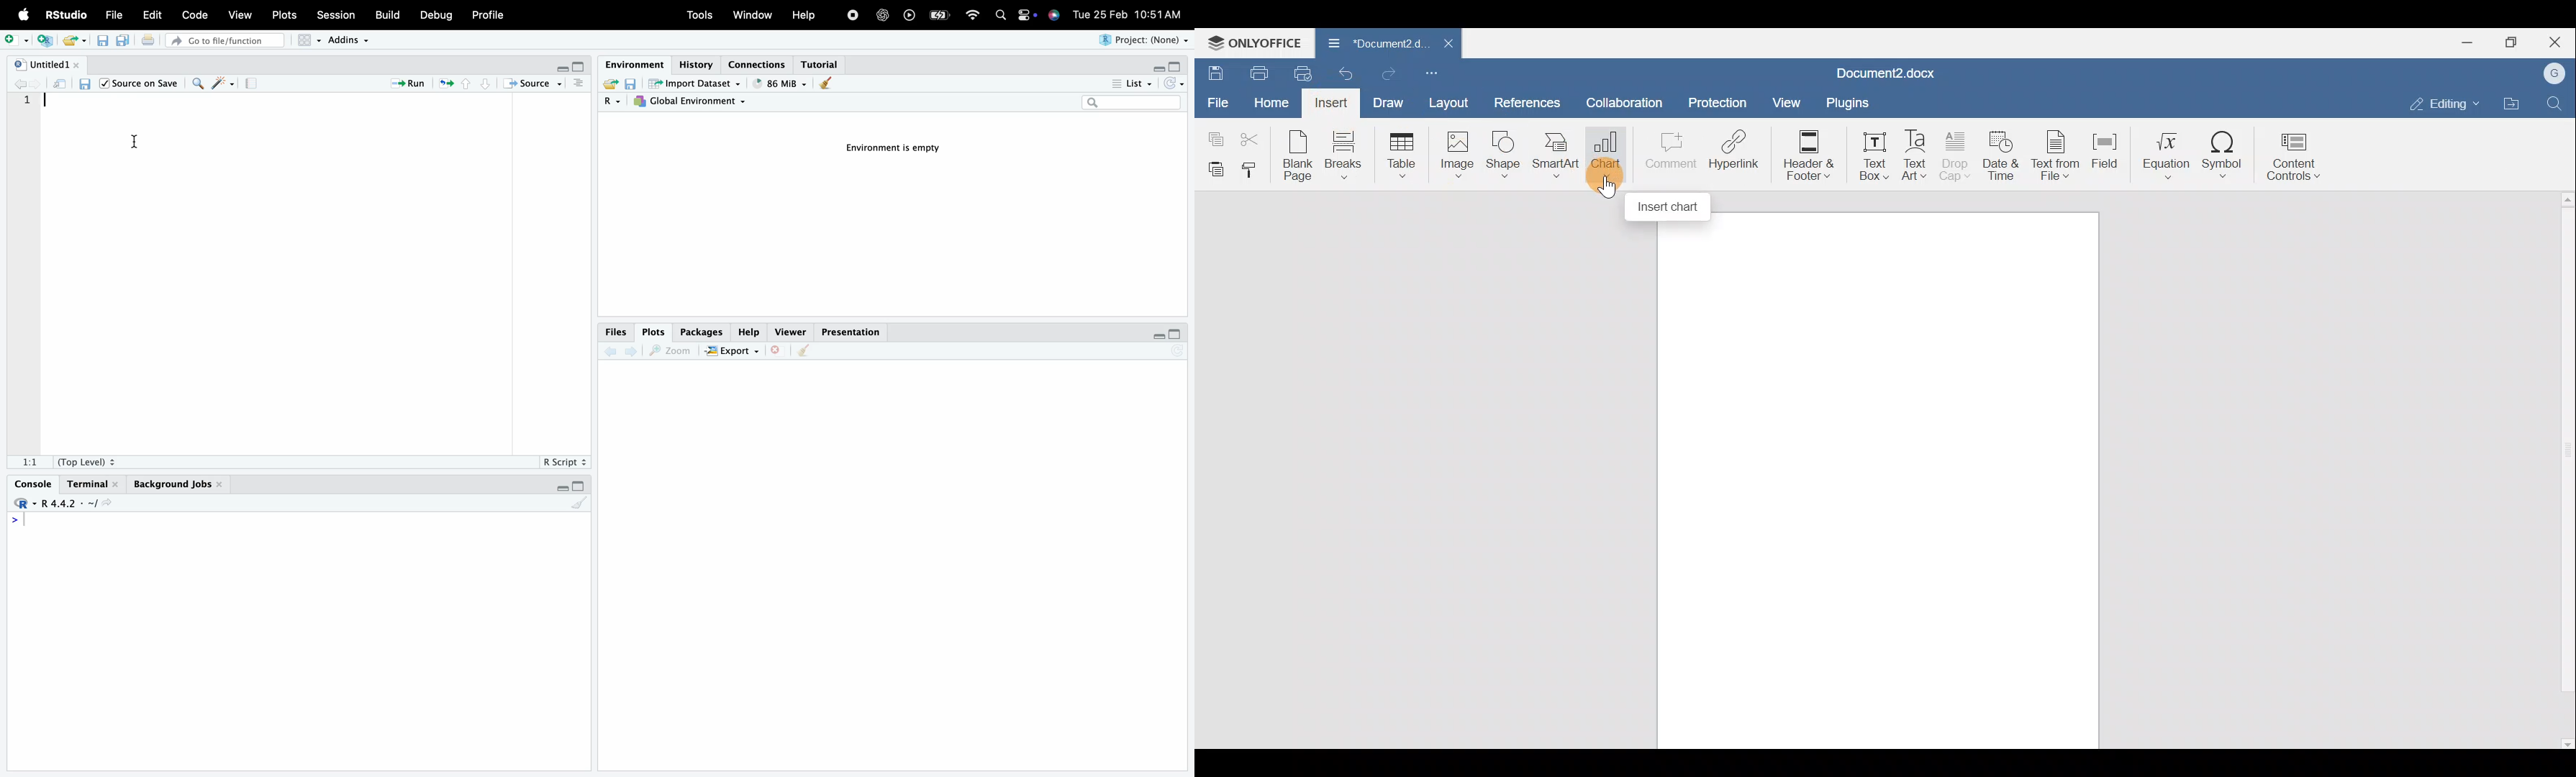 The width and height of the screenshot is (2576, 784). What do you see at coordinates (853, 14) in the screenshot?
I see `stop` at bounding box center [853, 14].